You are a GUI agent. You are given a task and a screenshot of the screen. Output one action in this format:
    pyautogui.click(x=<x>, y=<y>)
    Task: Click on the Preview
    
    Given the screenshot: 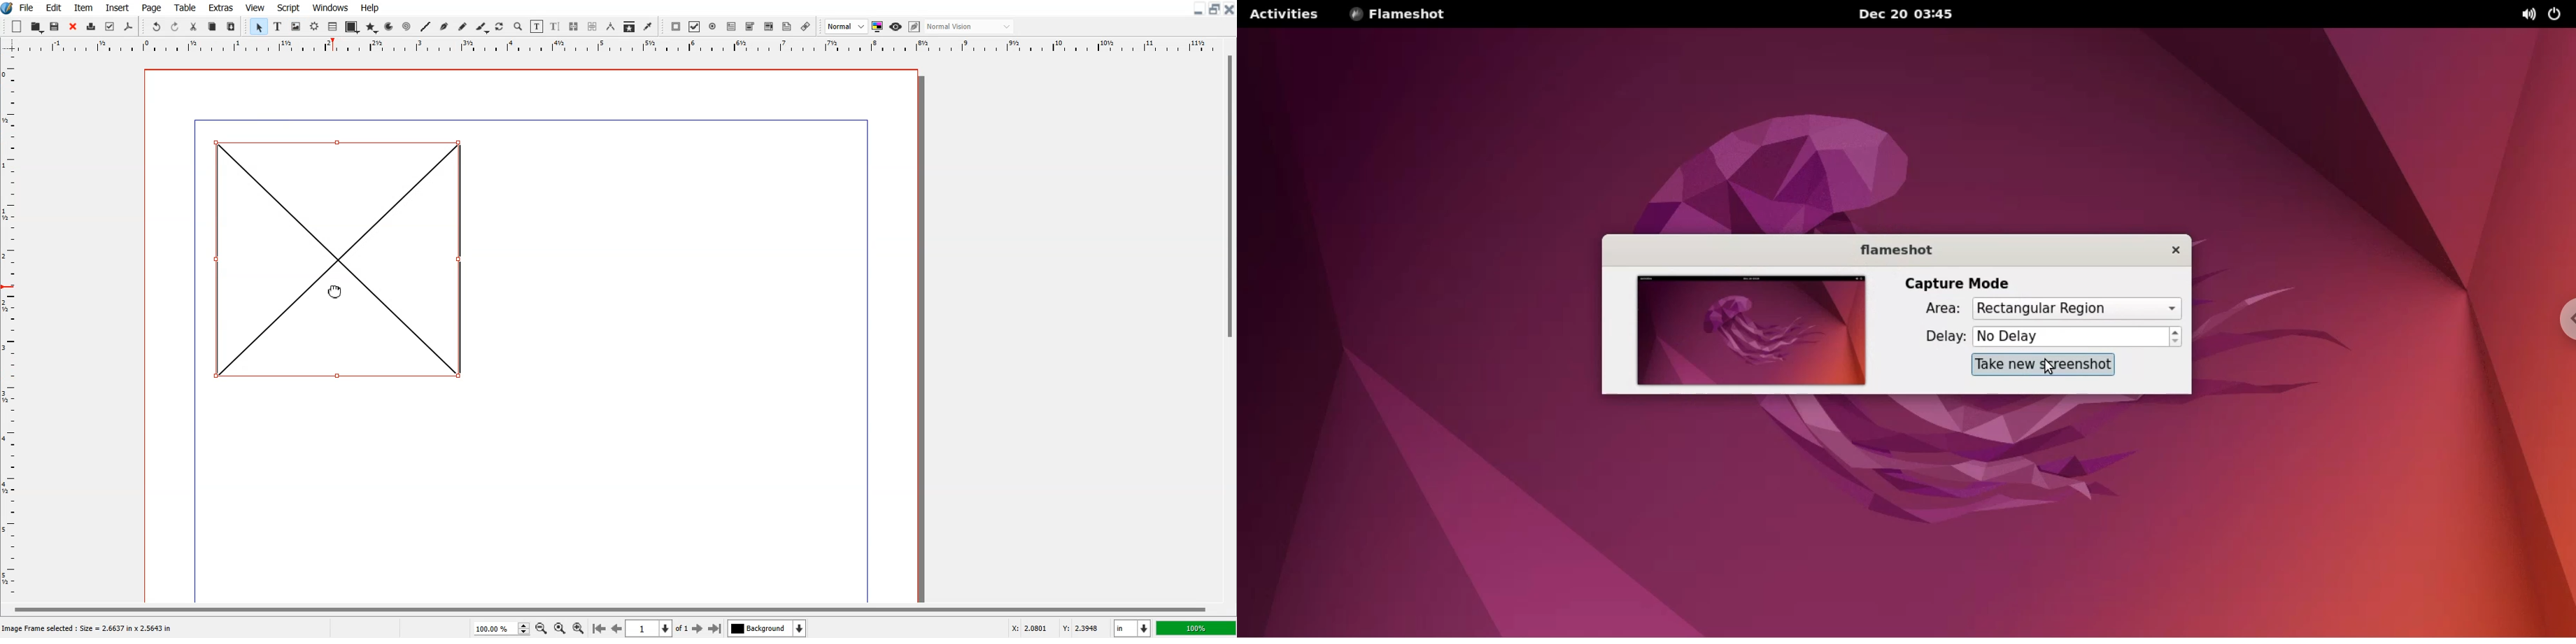 What is the action you would take?
    pyautogui.click(x=896, y=26)
    